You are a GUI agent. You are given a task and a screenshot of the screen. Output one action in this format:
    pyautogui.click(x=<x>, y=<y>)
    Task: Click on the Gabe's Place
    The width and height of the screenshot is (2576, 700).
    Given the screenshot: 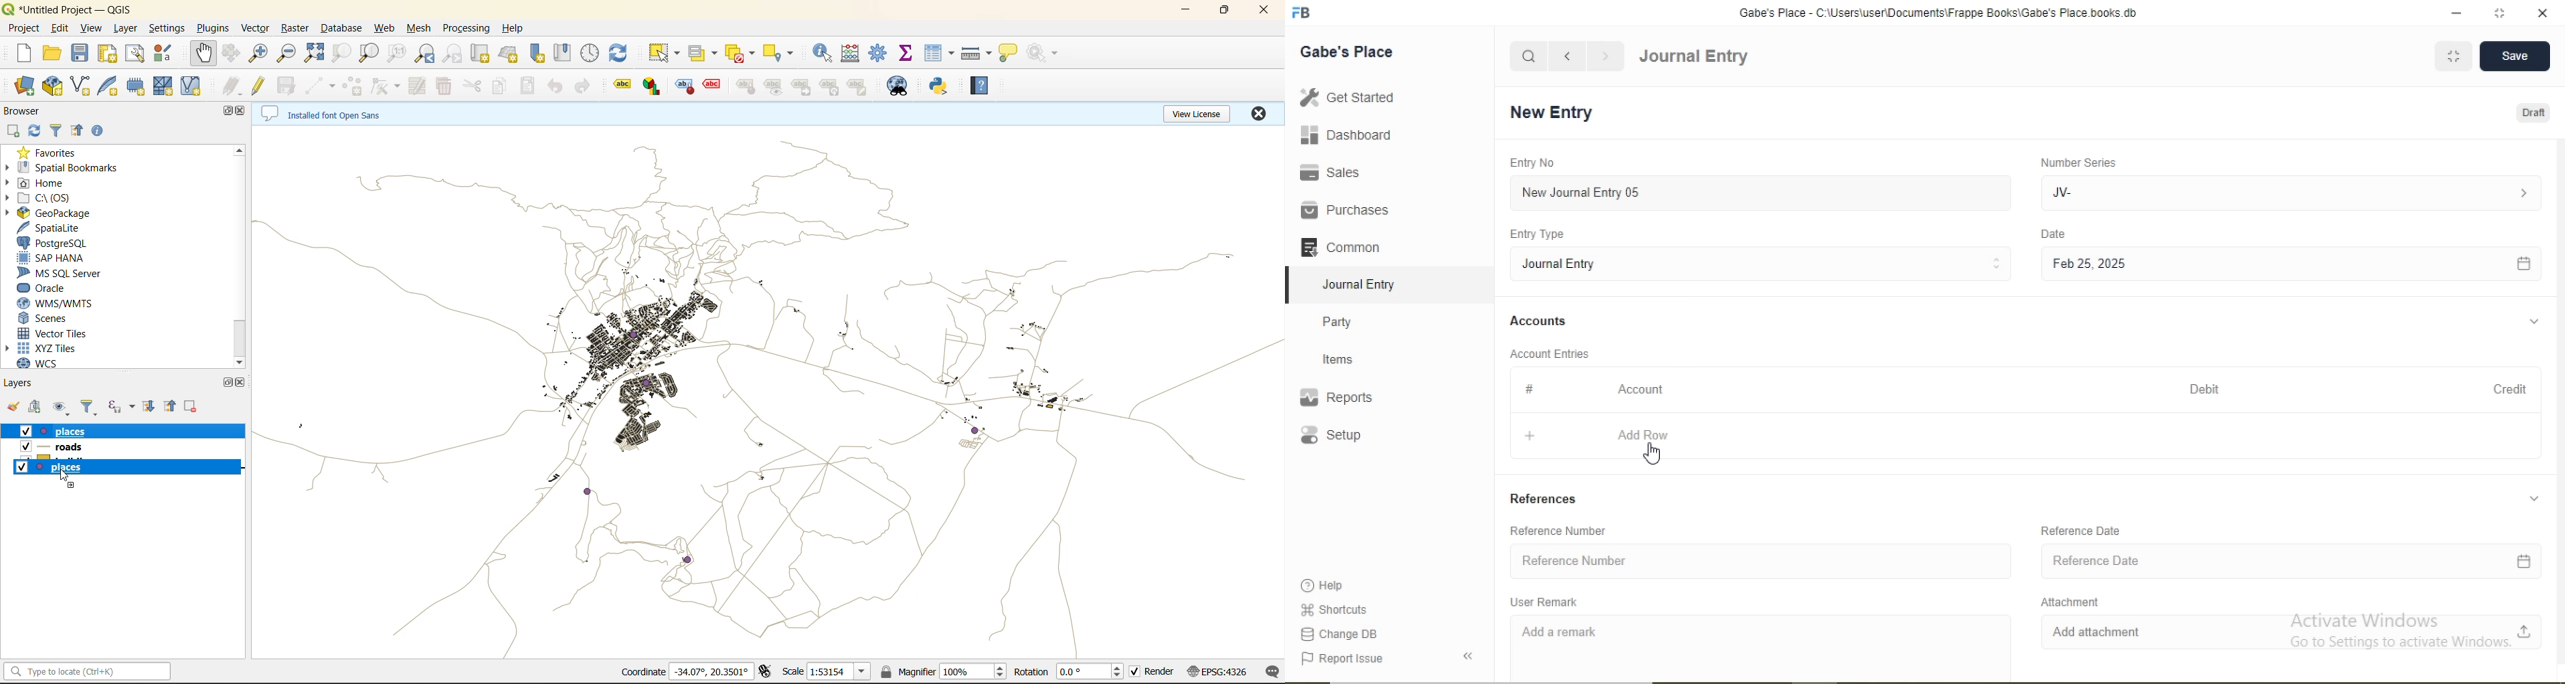 What is the action you would take?
    pyautogui.click(x=1349, y=51)
    